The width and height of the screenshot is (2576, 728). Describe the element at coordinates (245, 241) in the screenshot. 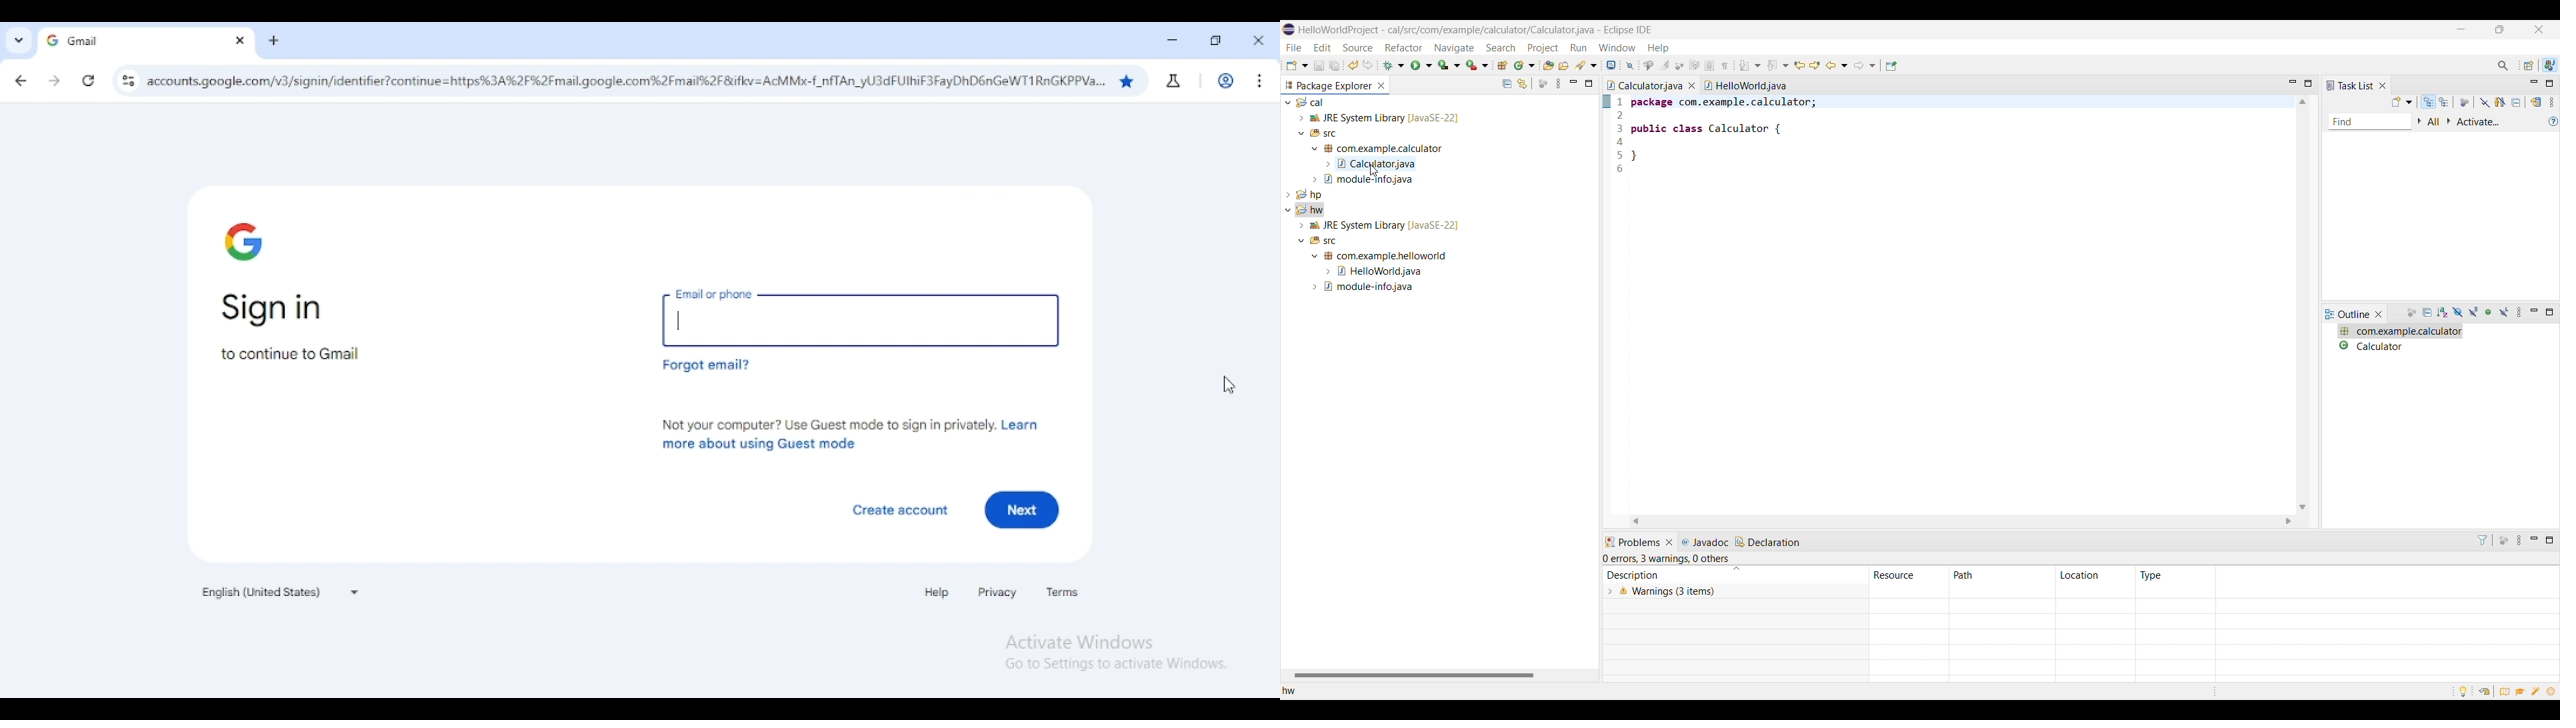

I see `google logo` at that location.